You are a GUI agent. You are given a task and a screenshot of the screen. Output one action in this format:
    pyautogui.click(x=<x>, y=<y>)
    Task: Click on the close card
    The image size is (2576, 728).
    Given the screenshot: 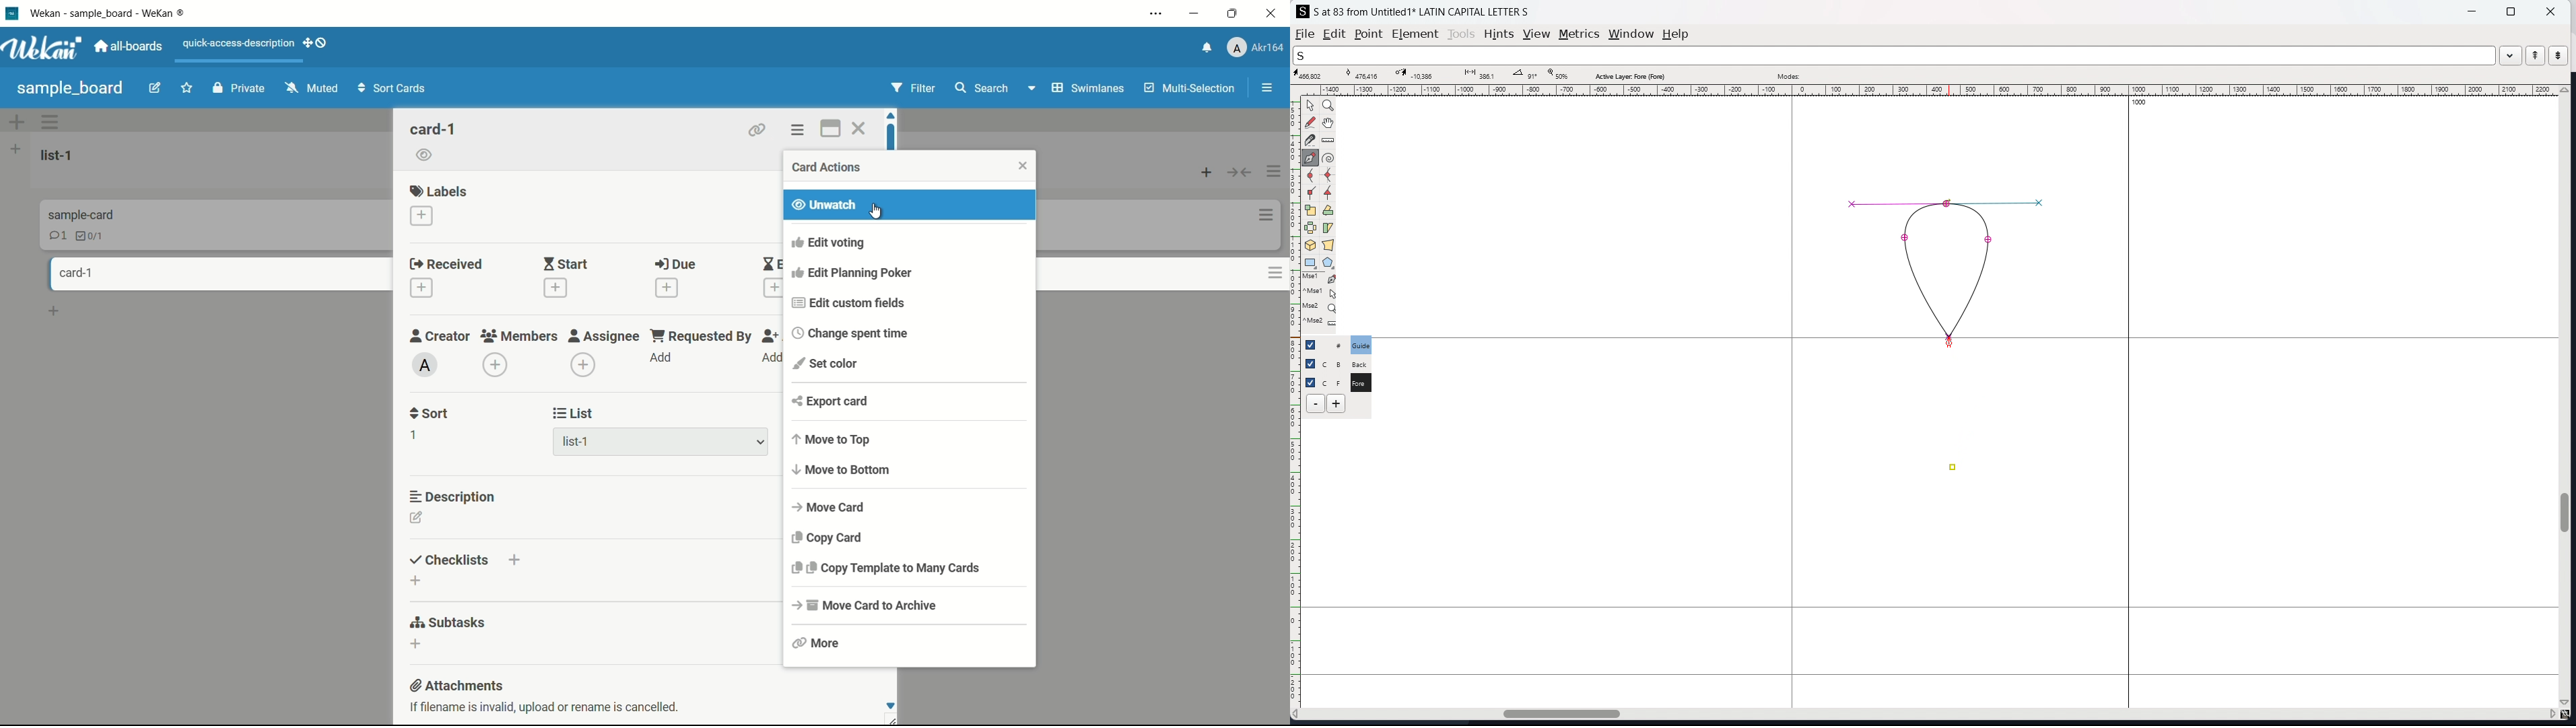 What is the action you would take?
    pyautogui.click(x=860, y=128)
    